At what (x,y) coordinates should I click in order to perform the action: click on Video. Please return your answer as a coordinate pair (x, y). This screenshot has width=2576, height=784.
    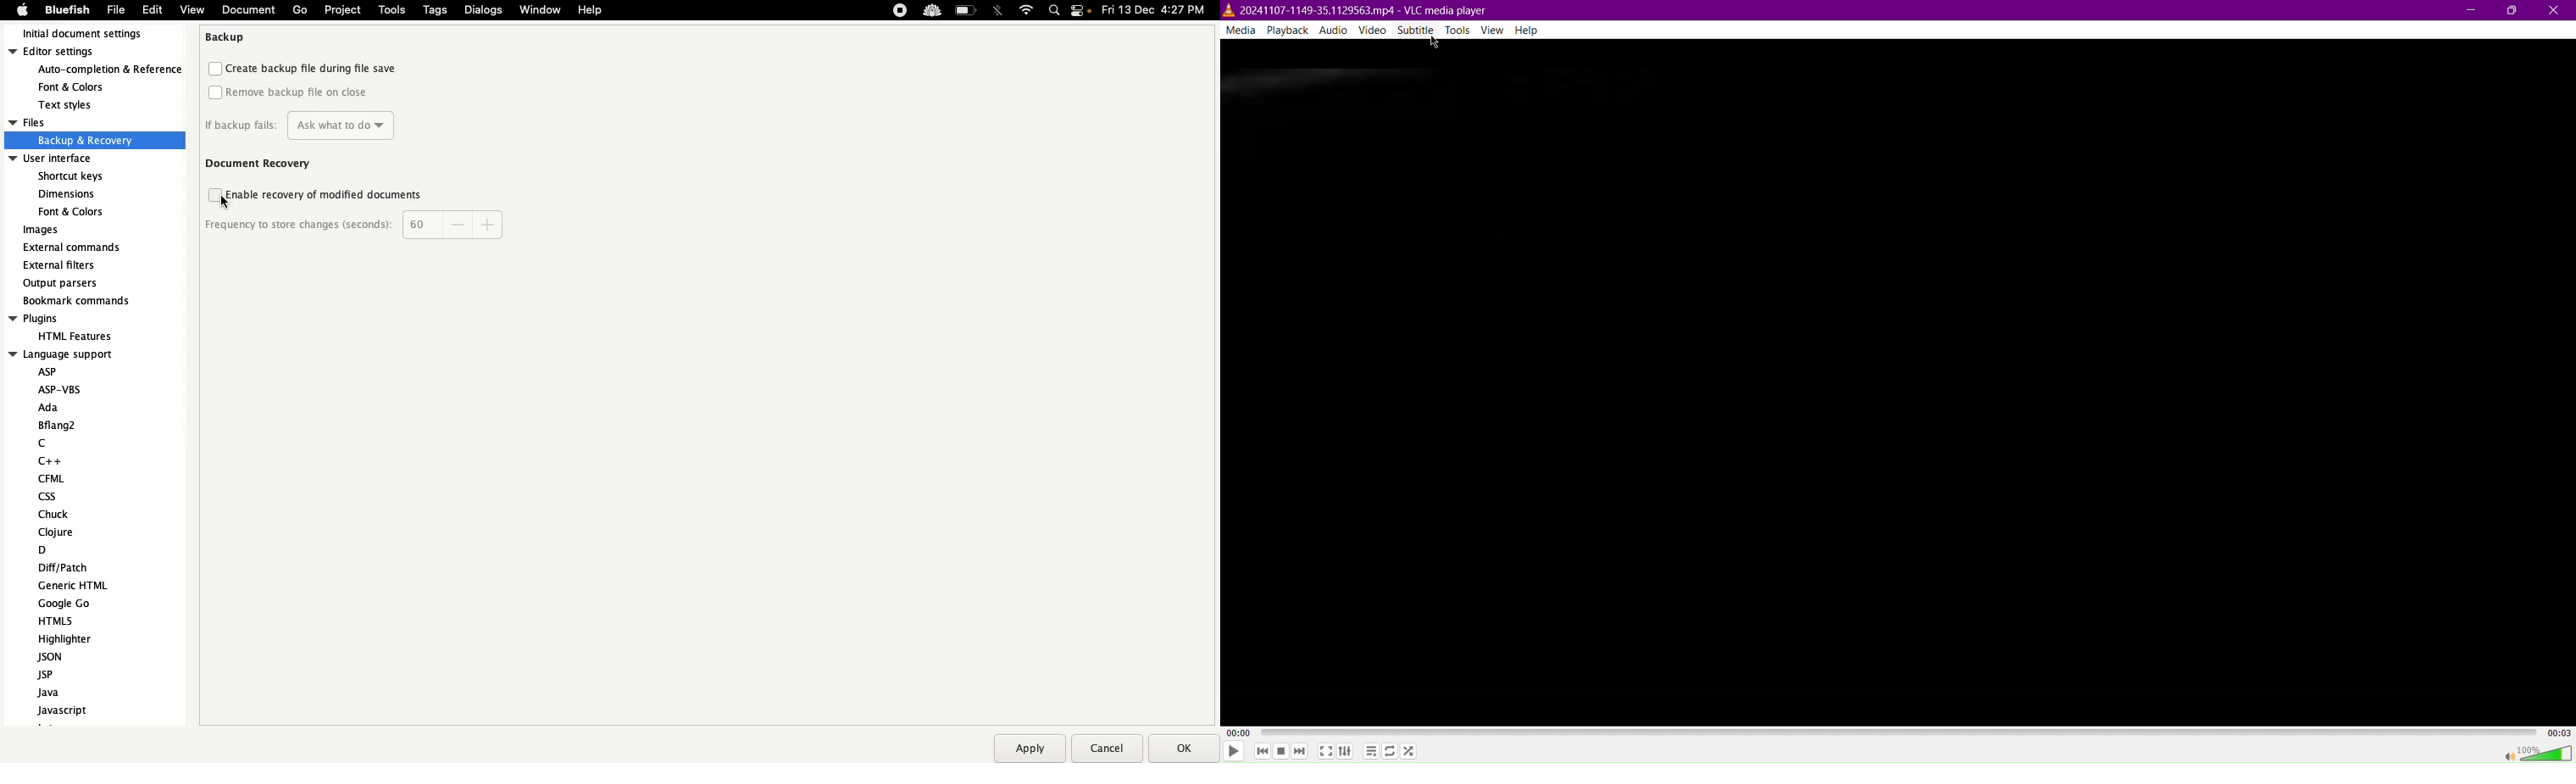
    Looking at the image, I should click on (1375, 30).